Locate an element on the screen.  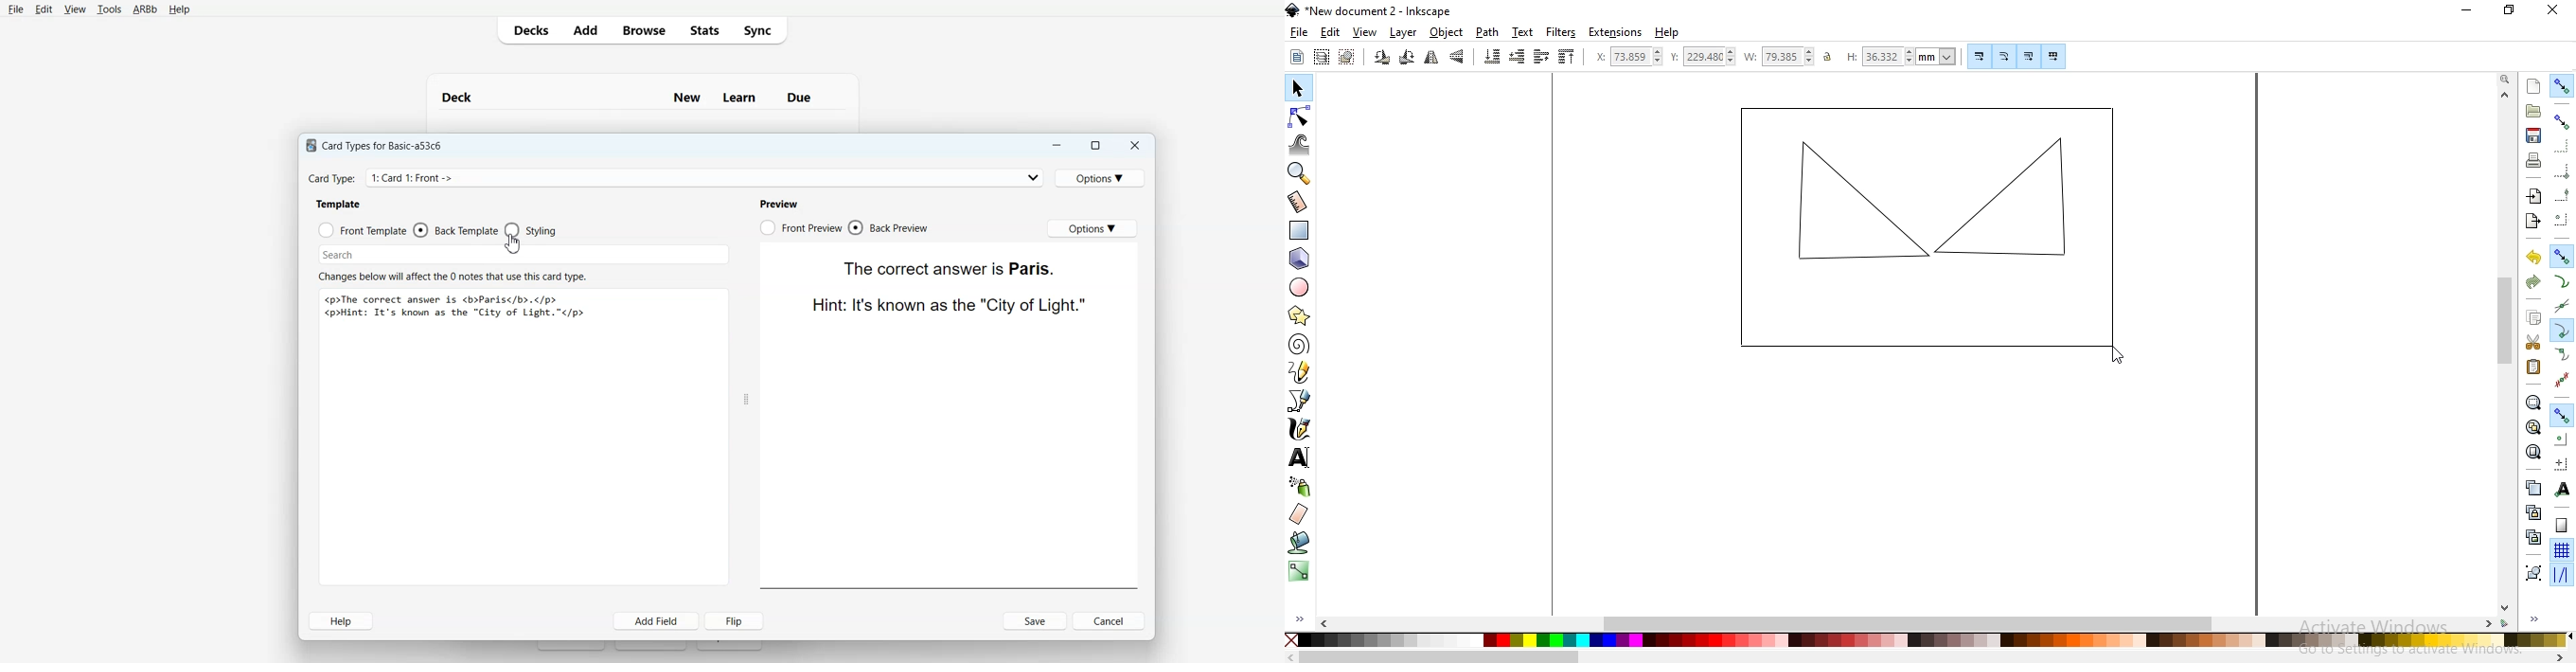
Help is located at coordinates (341, 621).